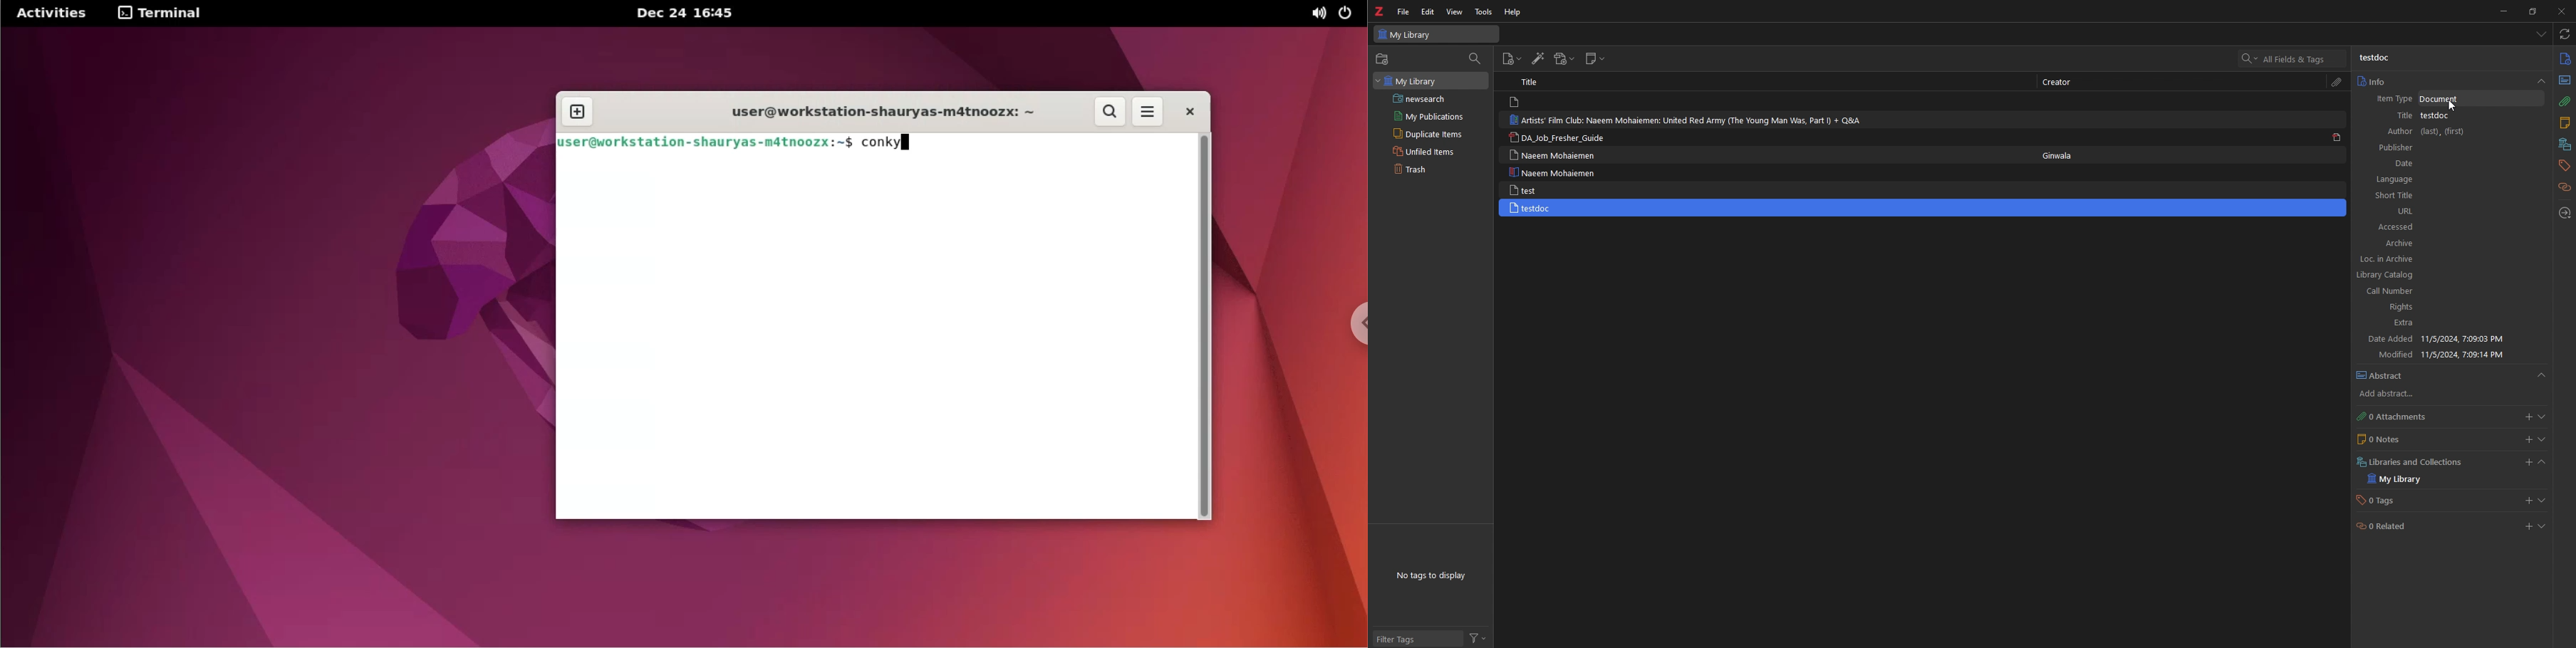 This screenshot has width=2576, height=672. I want to click on libraries and collection, so click(2565, 145).